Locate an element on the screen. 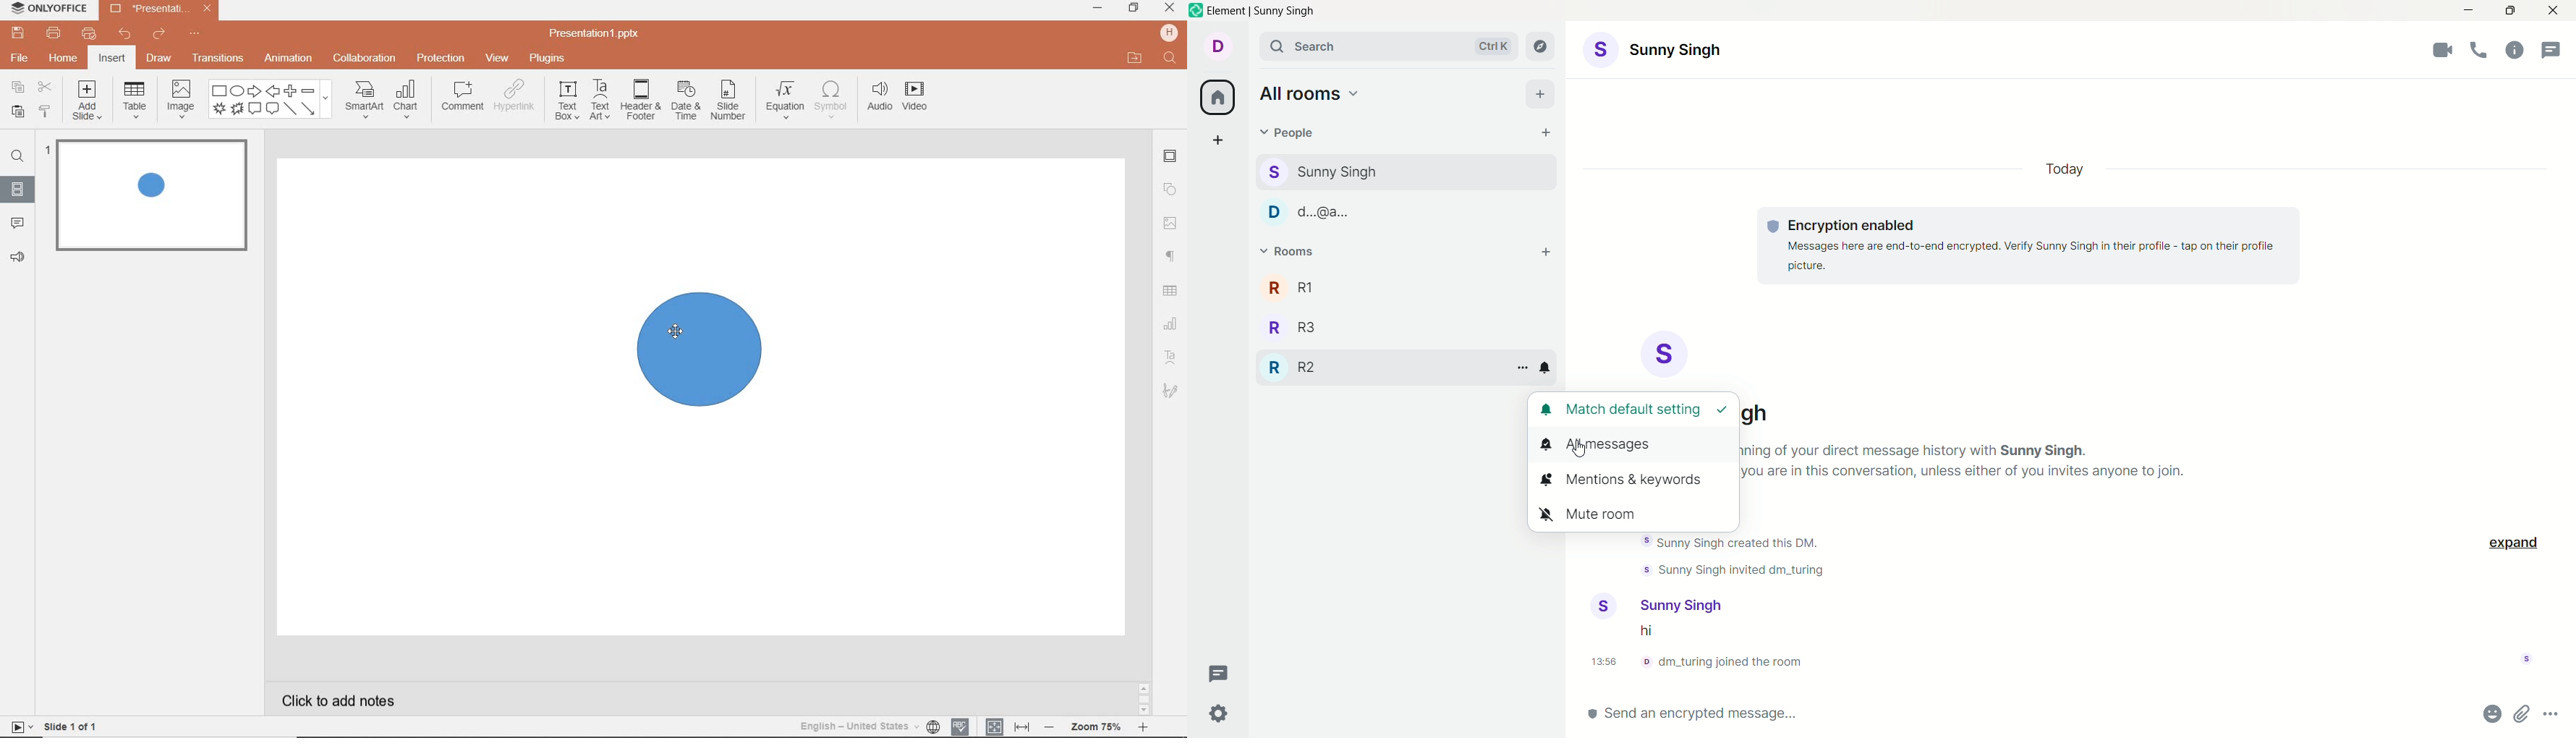  time is located at coordinates (1607, 663).